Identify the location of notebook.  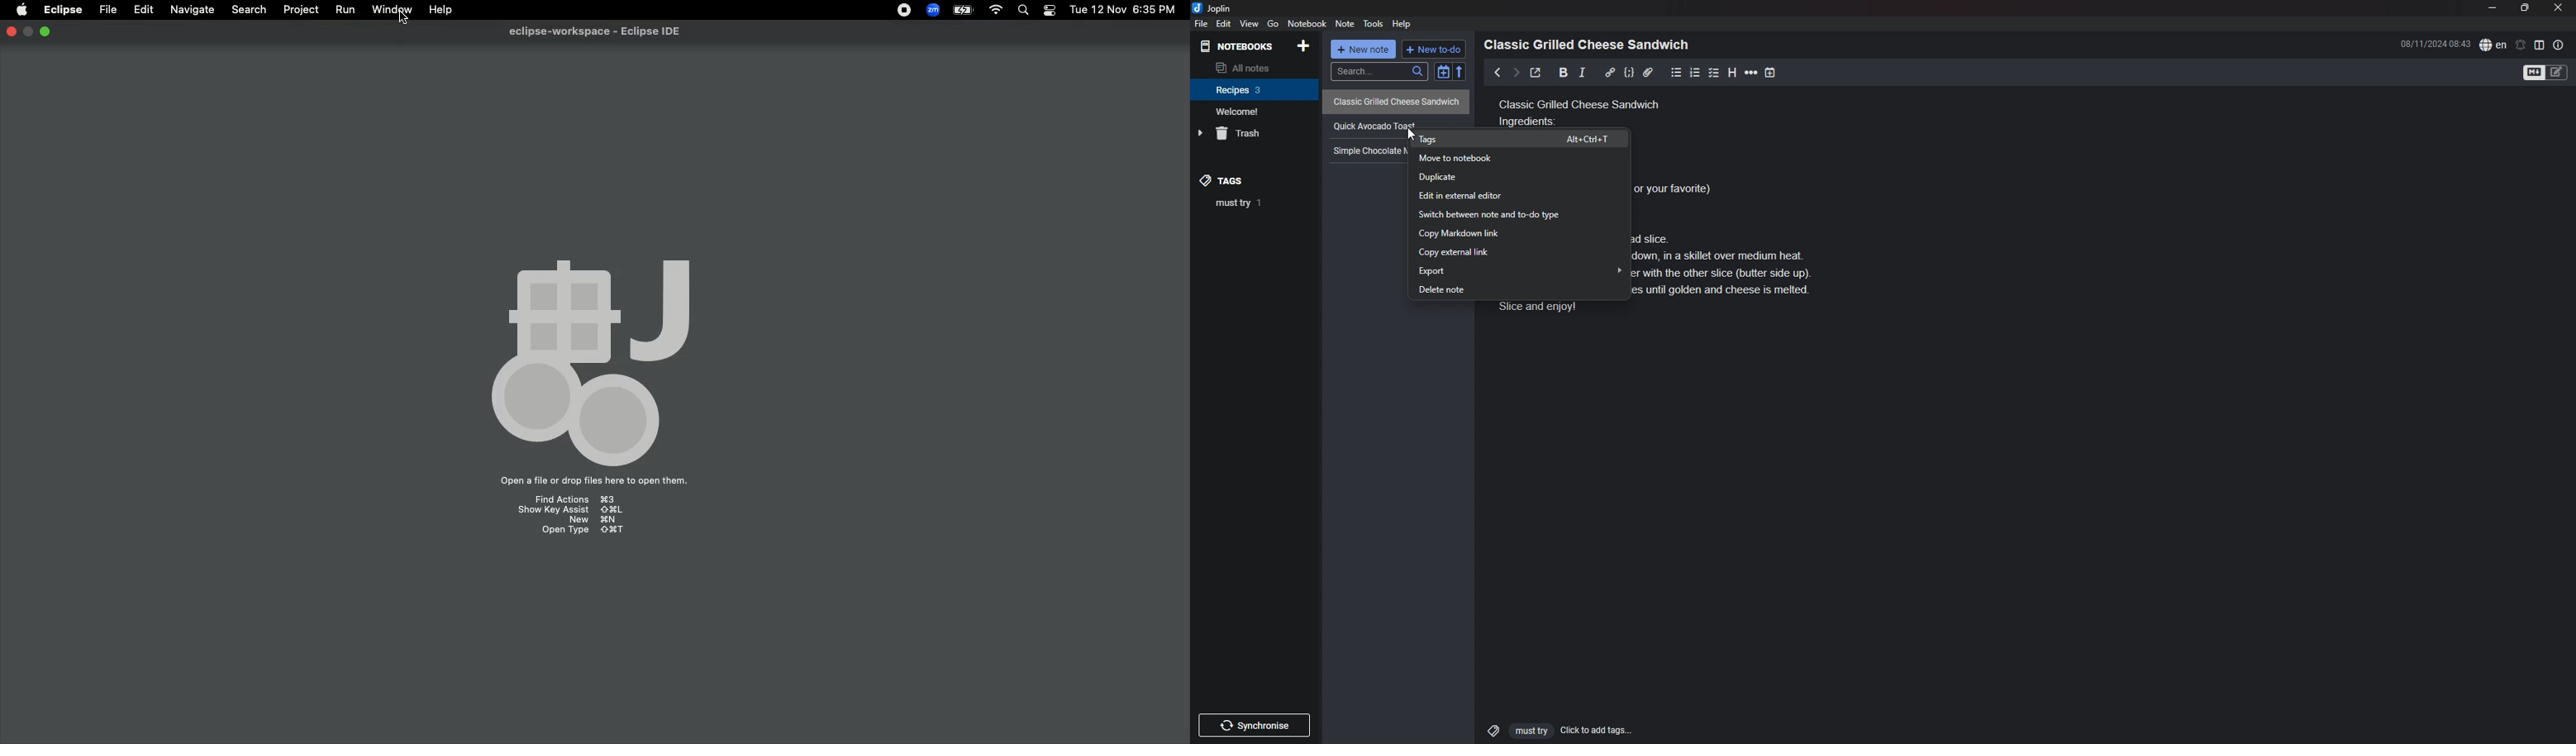
(1254, 111).